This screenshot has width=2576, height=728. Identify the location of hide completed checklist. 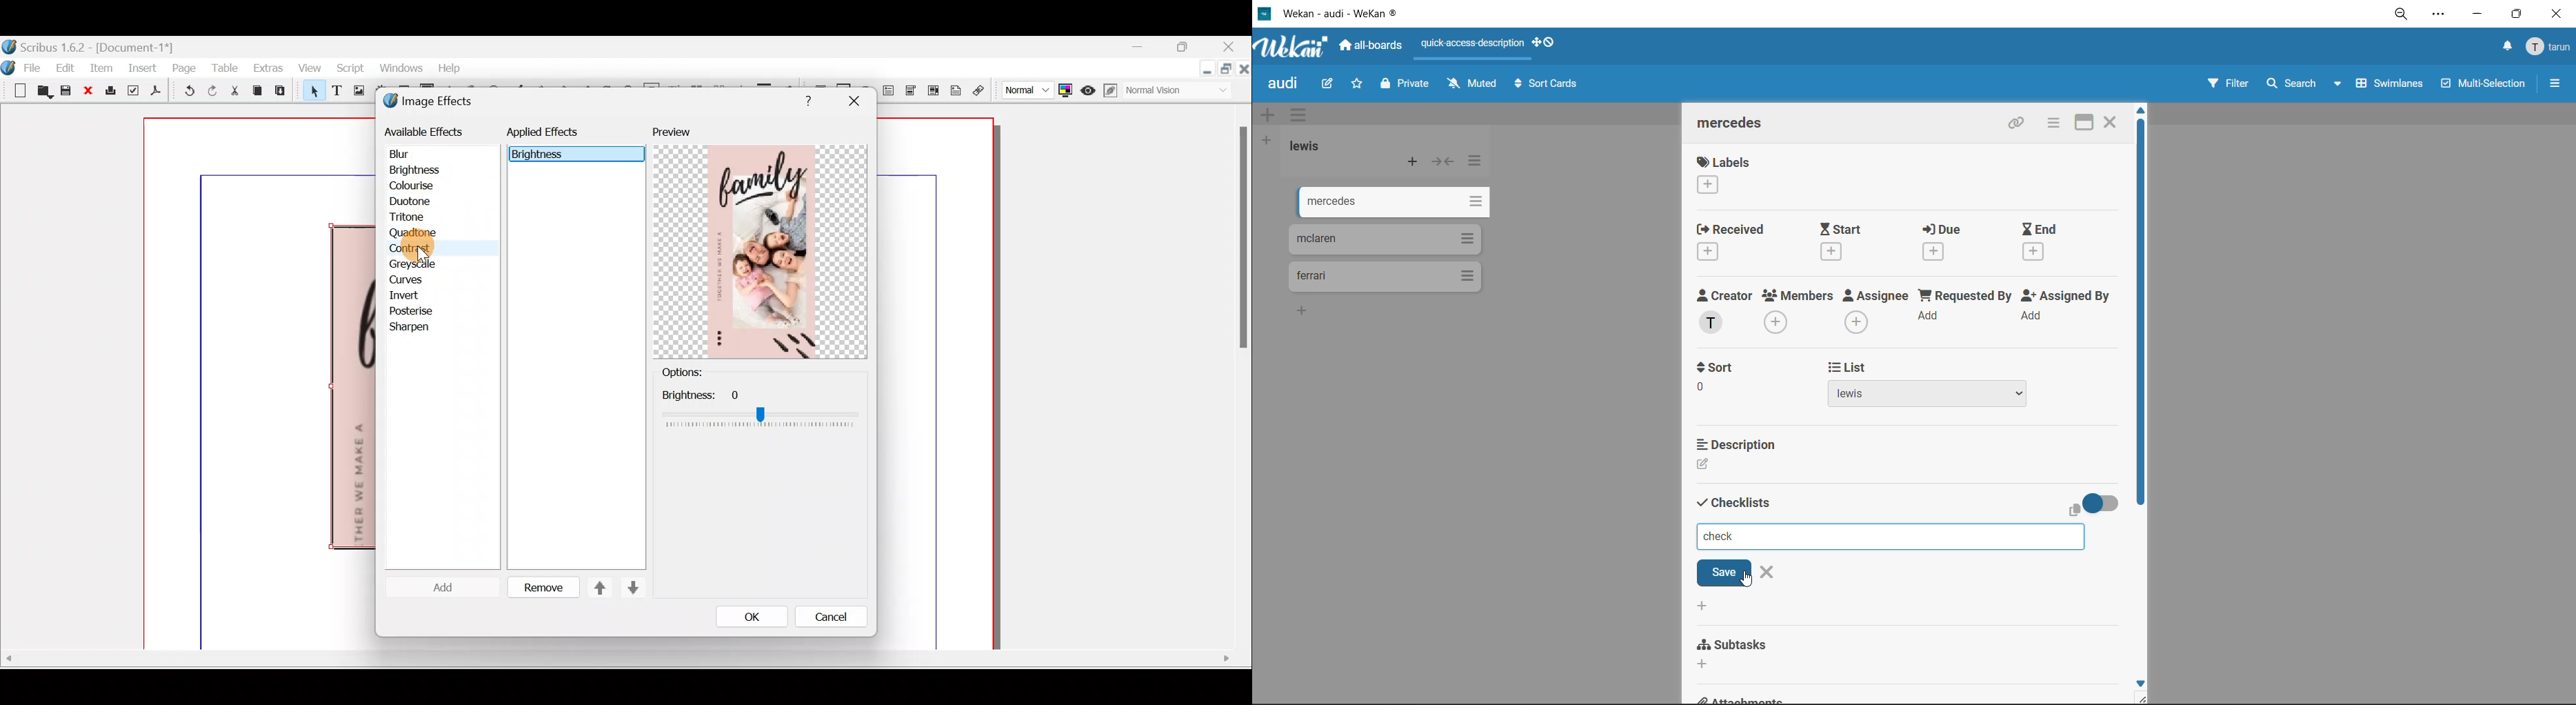
(2106, 502).